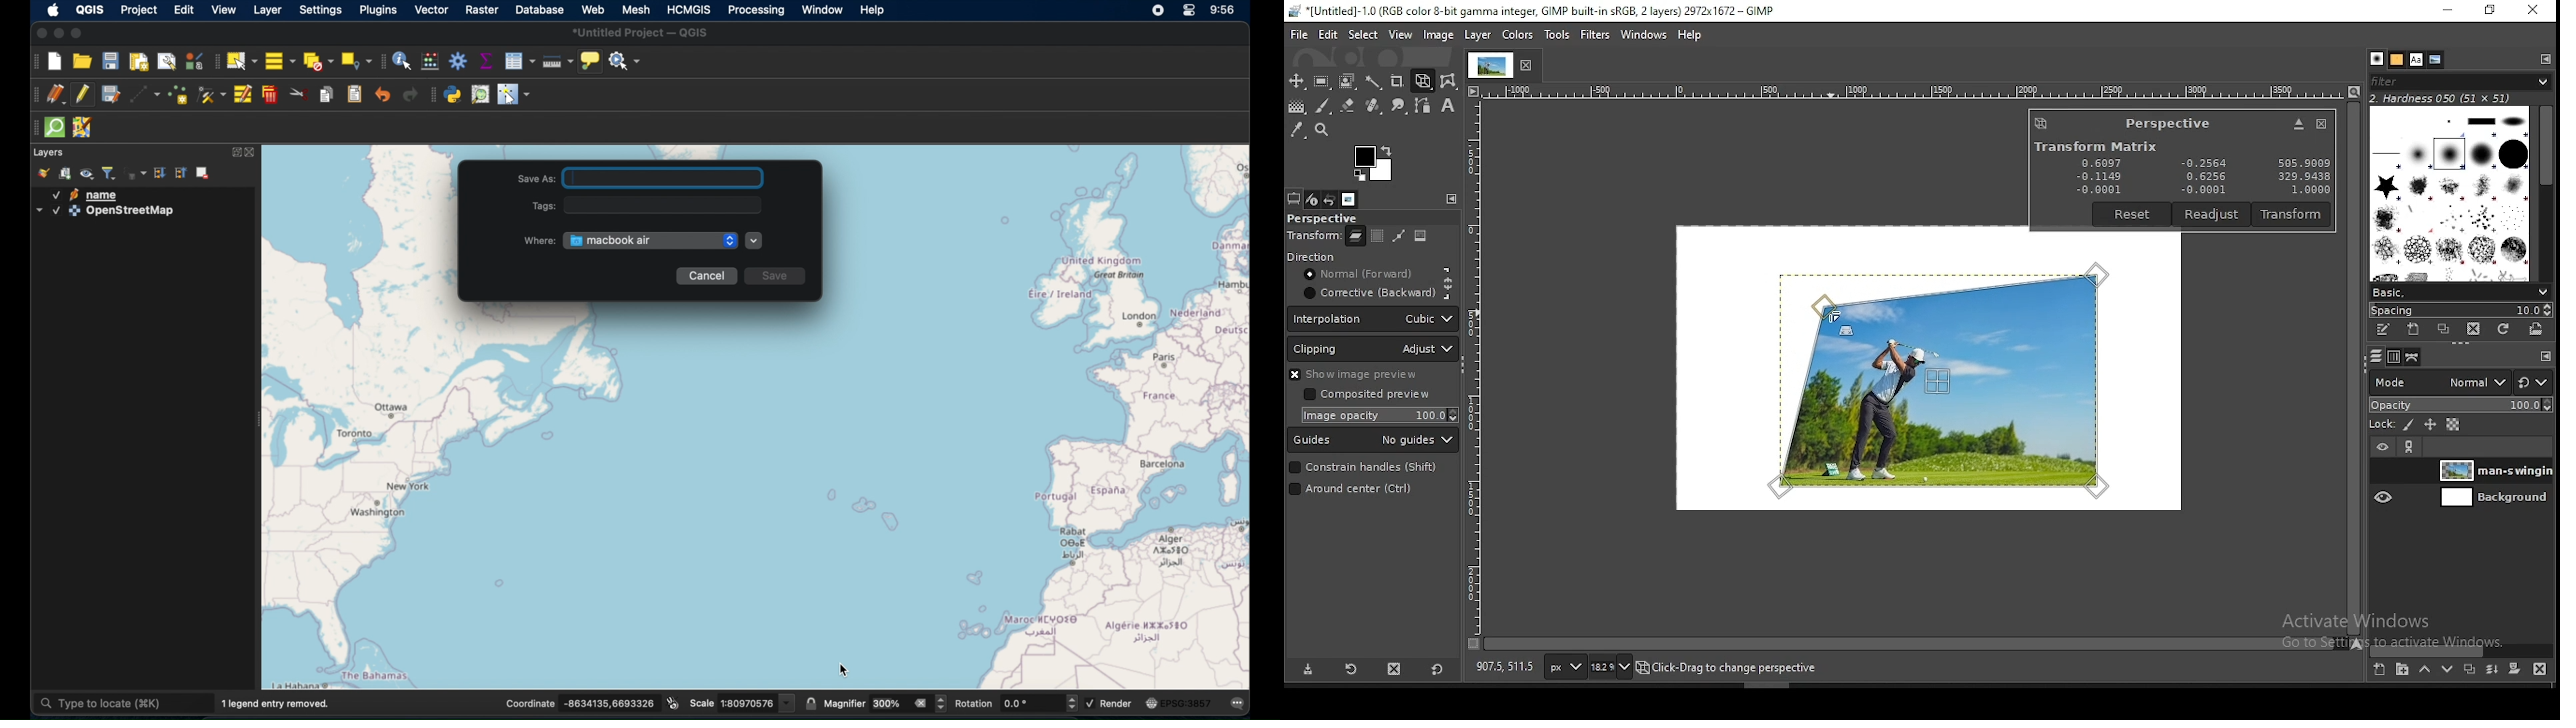 Image resolution: width=2576 pixels, height=728 pixels. Describe the element at coordinates (2308, 190) in the screenshot. I see `1.000` at that location.